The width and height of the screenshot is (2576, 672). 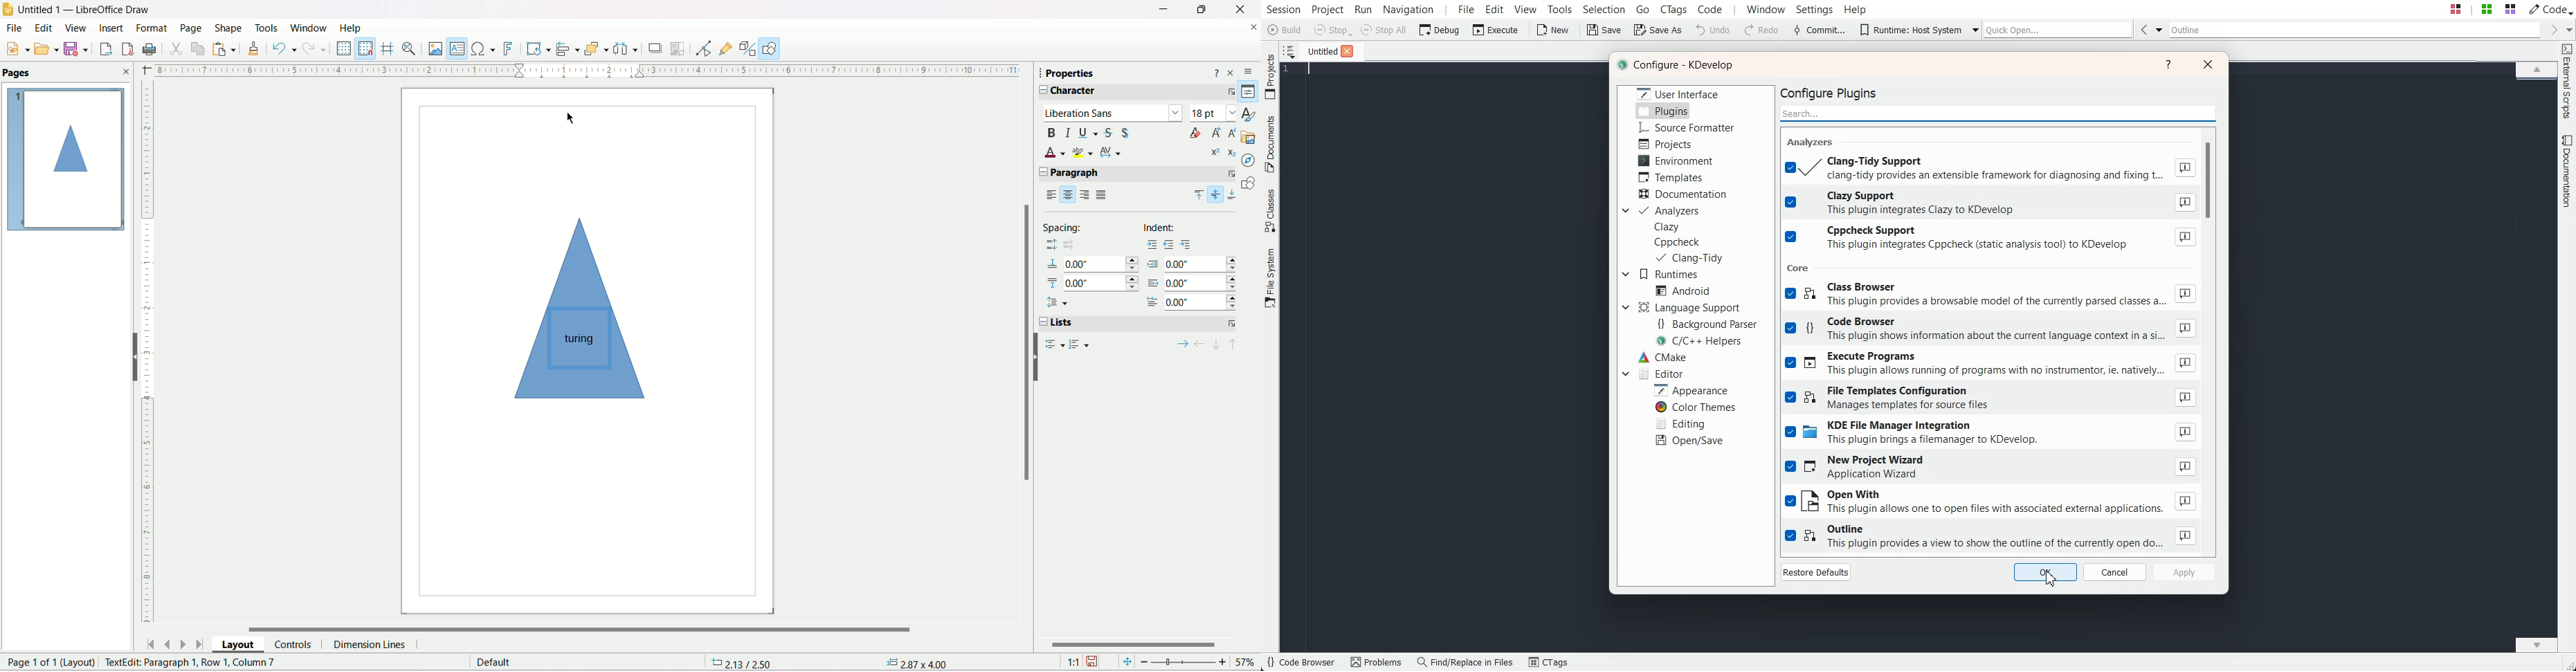 I want to click on Row 1, Column 7, so click(x=235, y=663).